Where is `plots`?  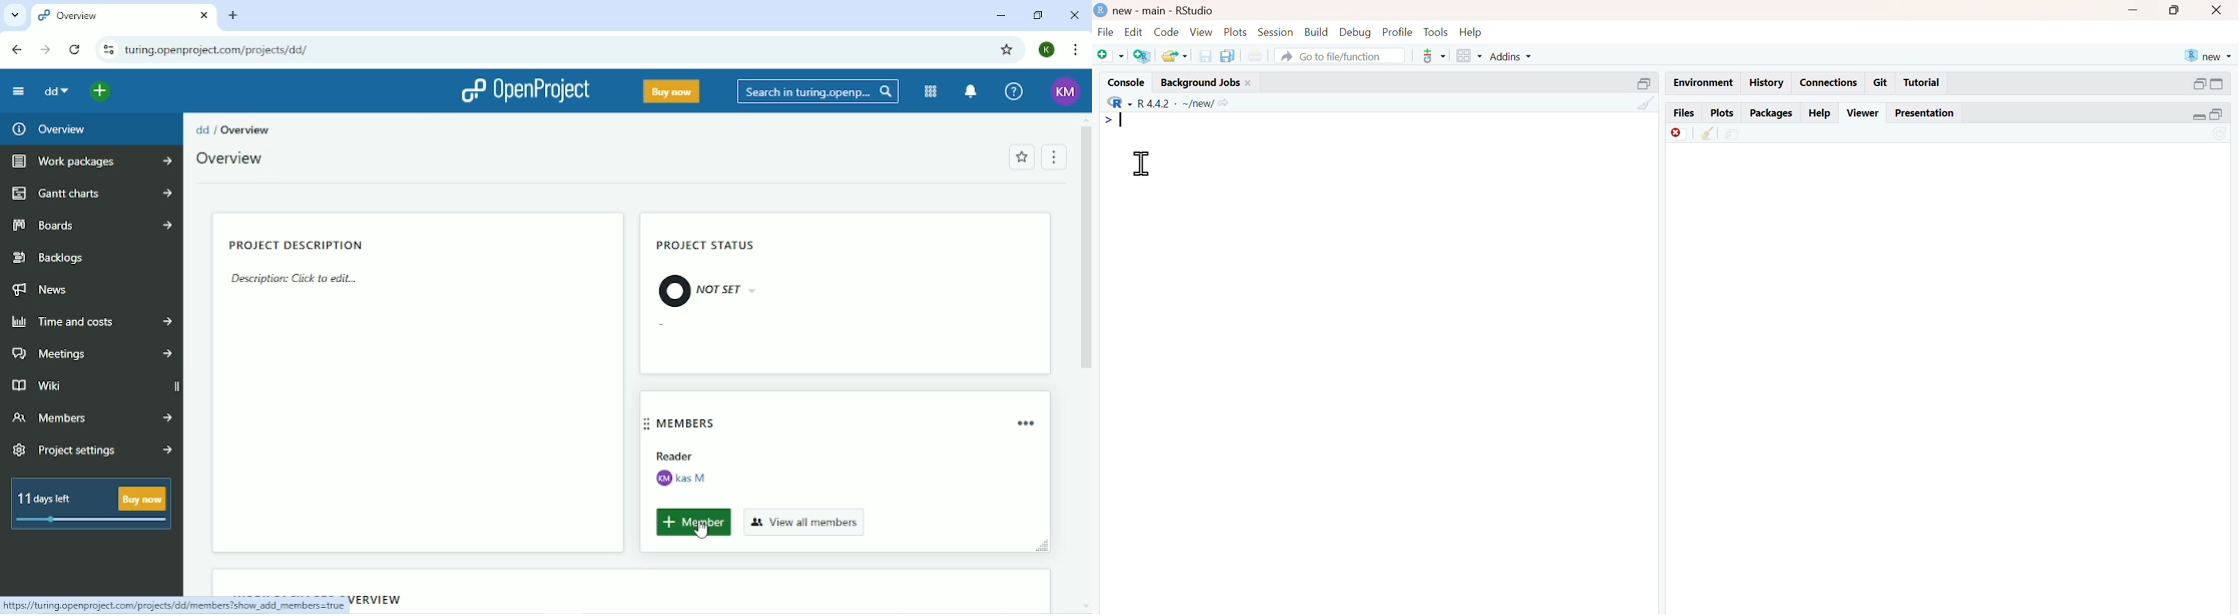
plots is located at coordinates (1724, 113).